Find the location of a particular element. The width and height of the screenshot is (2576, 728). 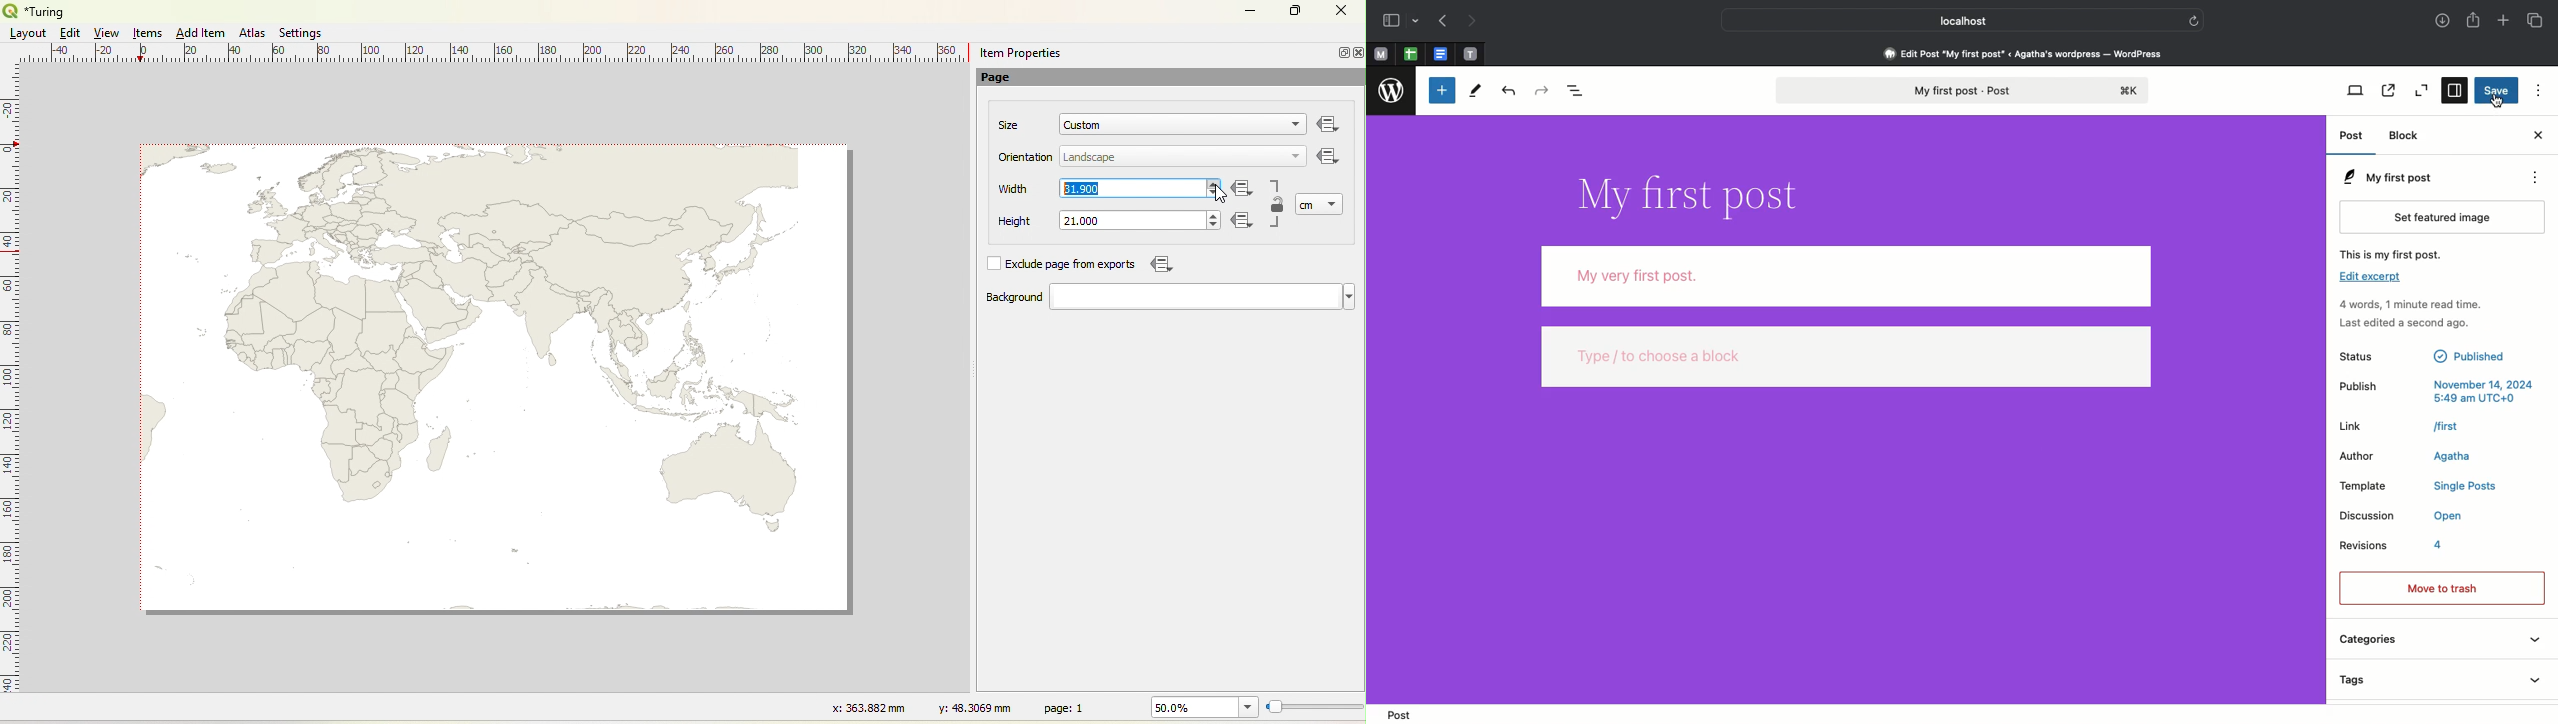

Zoom out is located at coordinates (2423, 92).